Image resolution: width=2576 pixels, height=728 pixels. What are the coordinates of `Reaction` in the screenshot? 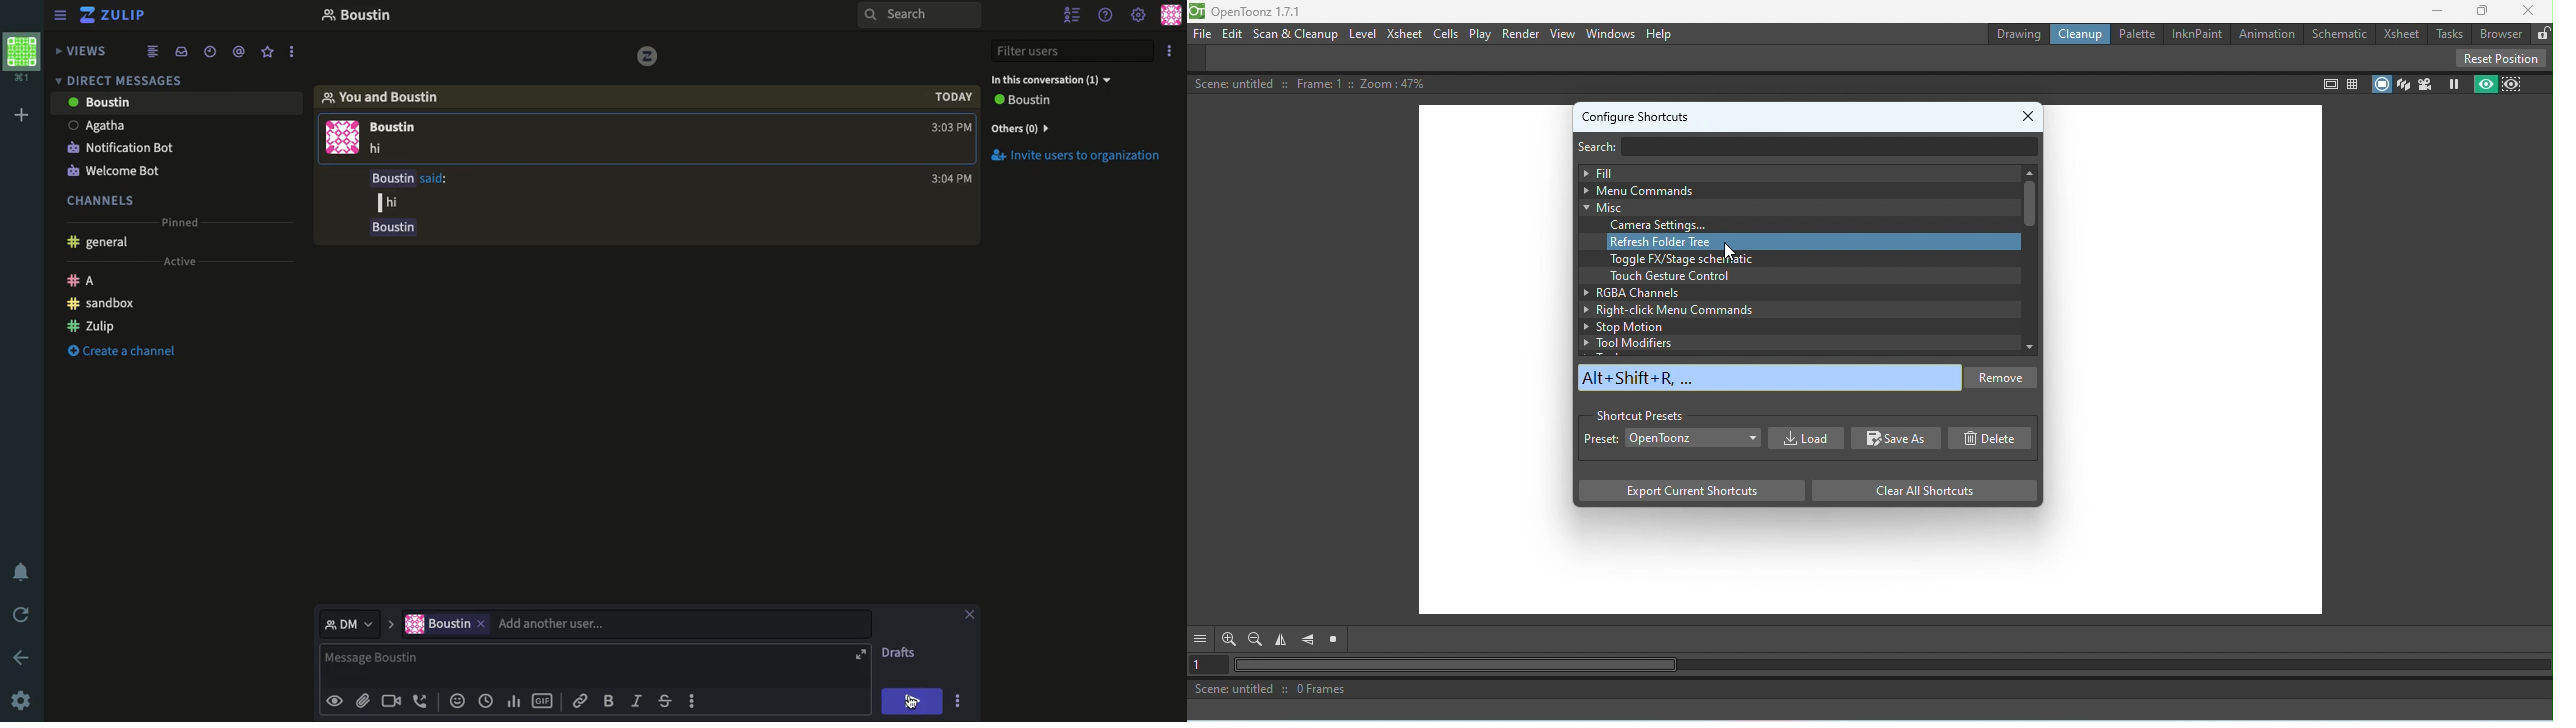 It's located at (458, 702).